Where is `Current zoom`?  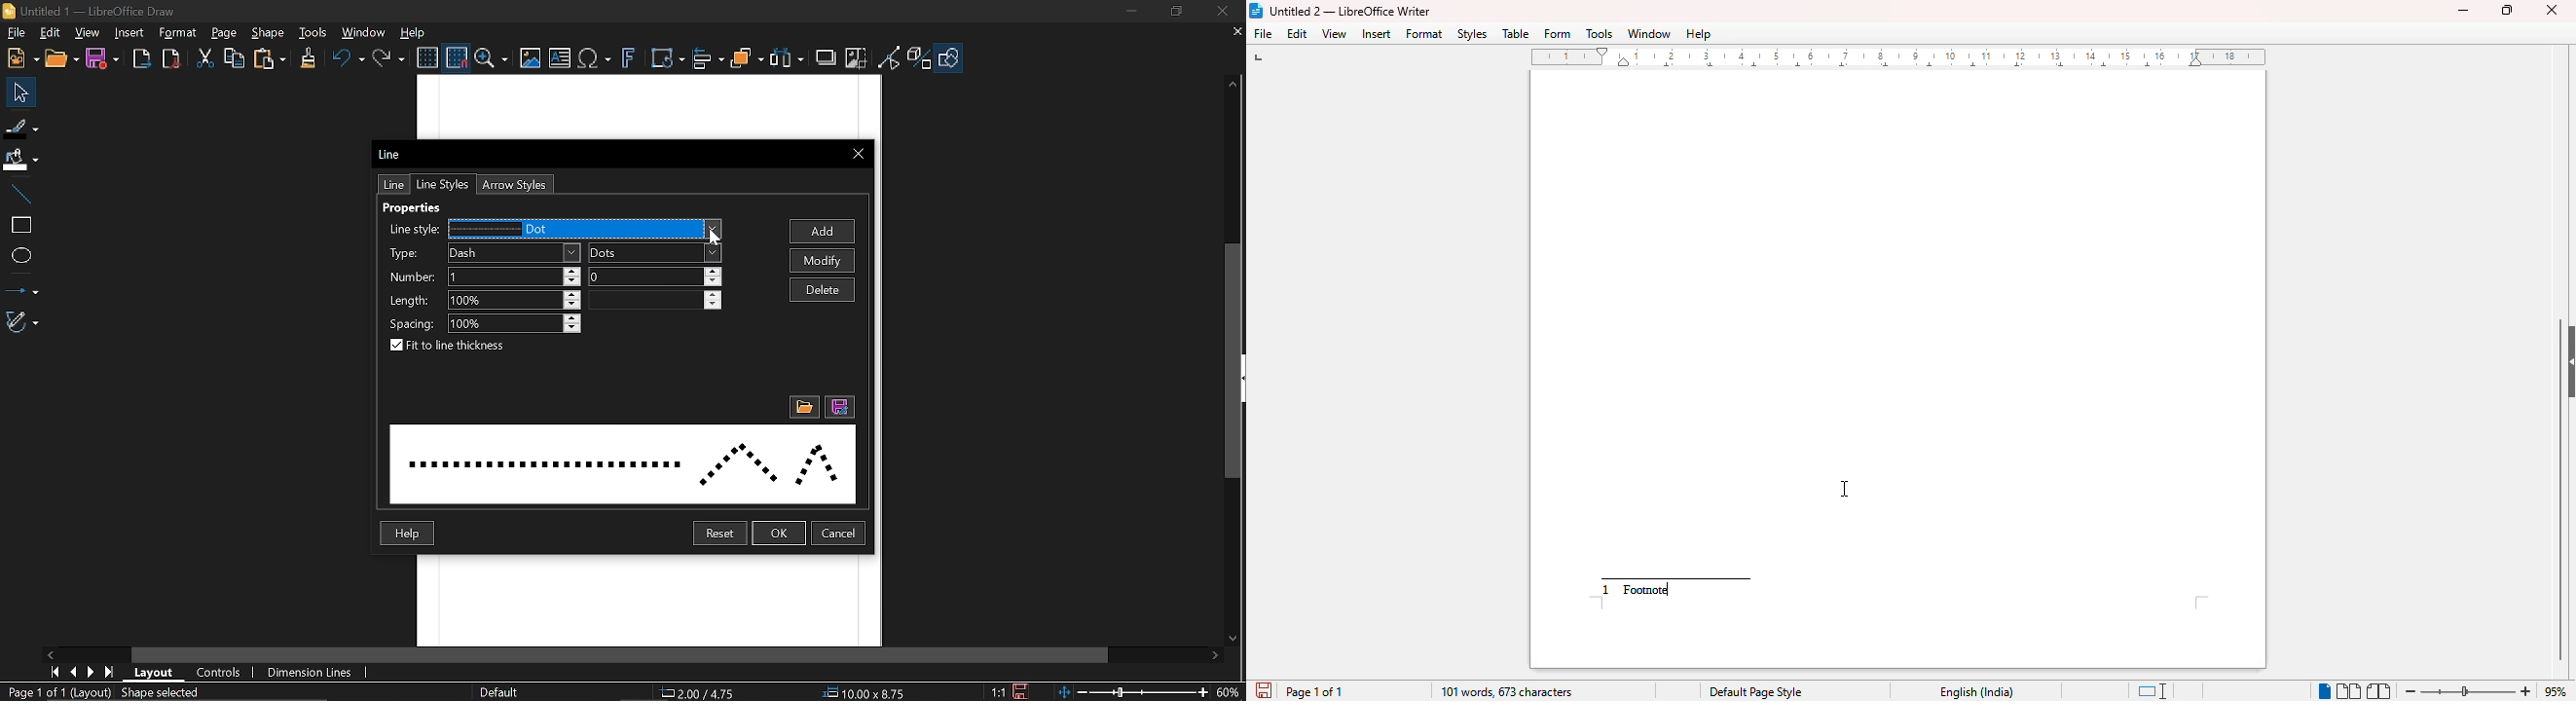
Current zoom is located at coordinates (1230, 691).